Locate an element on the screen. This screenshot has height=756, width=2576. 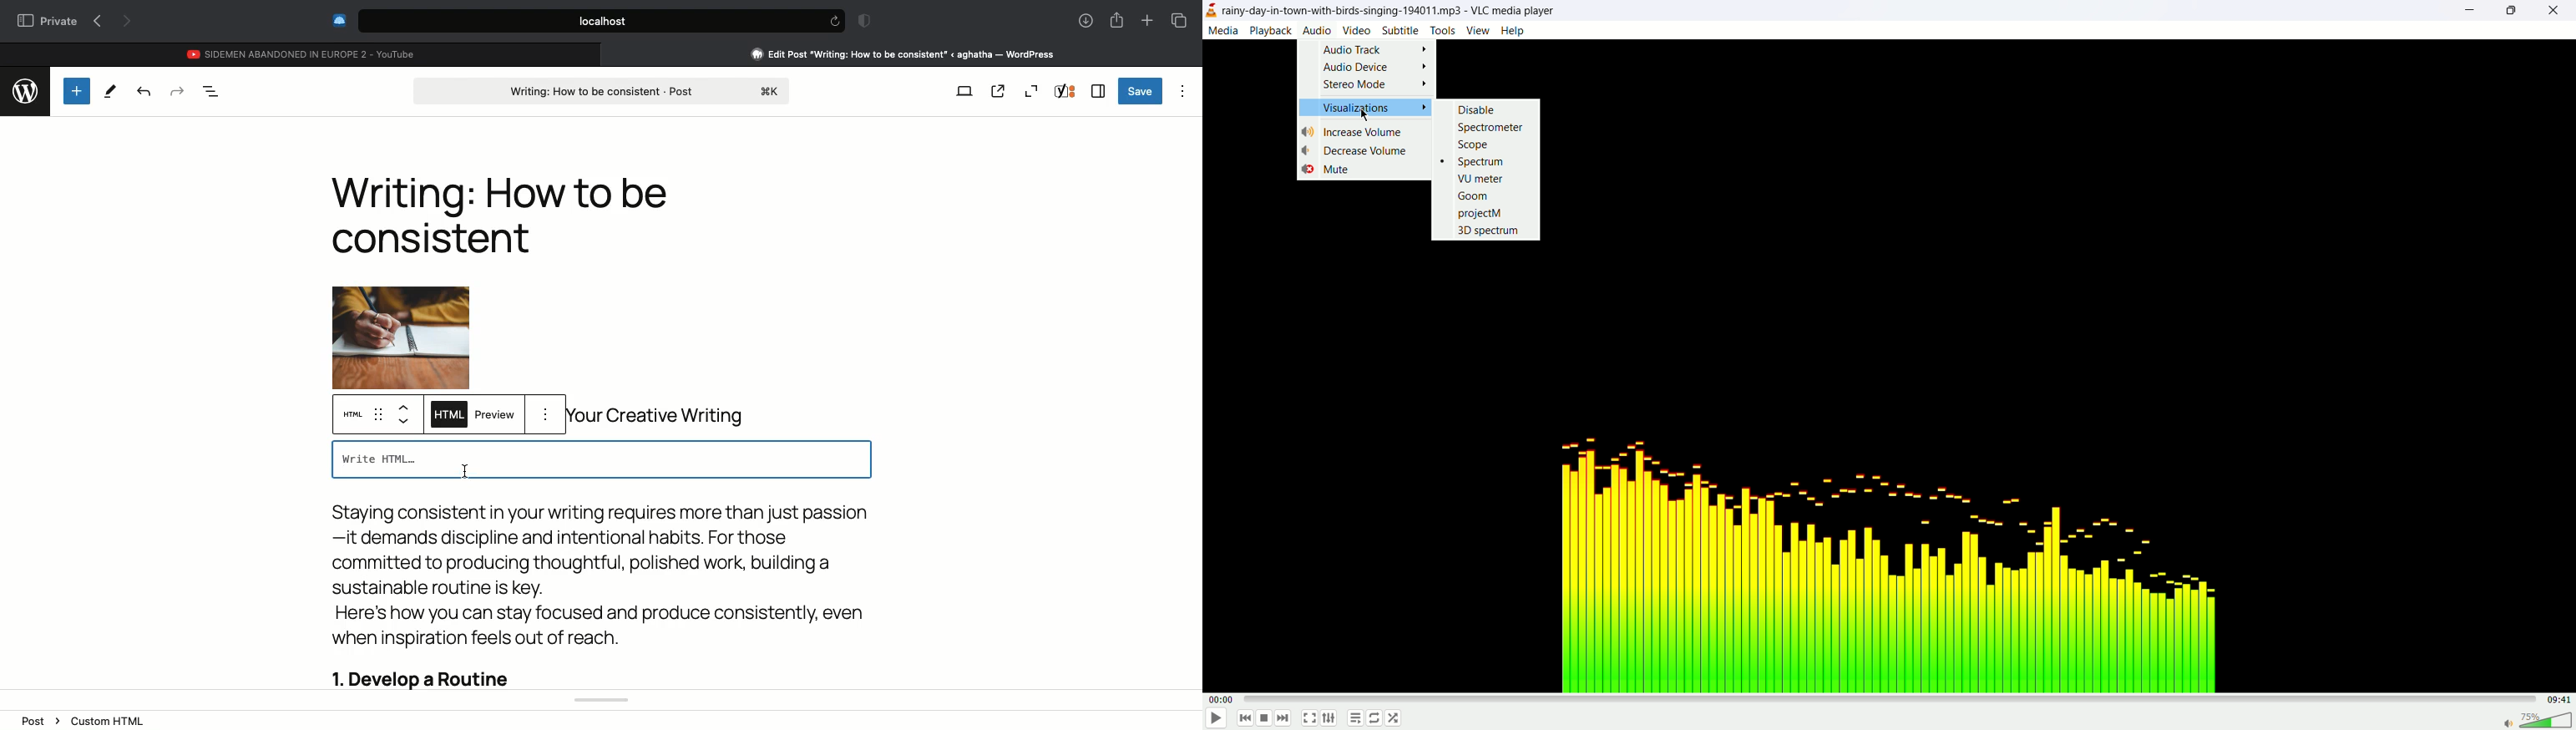
play/pause is located at coordinates (1215, 721).